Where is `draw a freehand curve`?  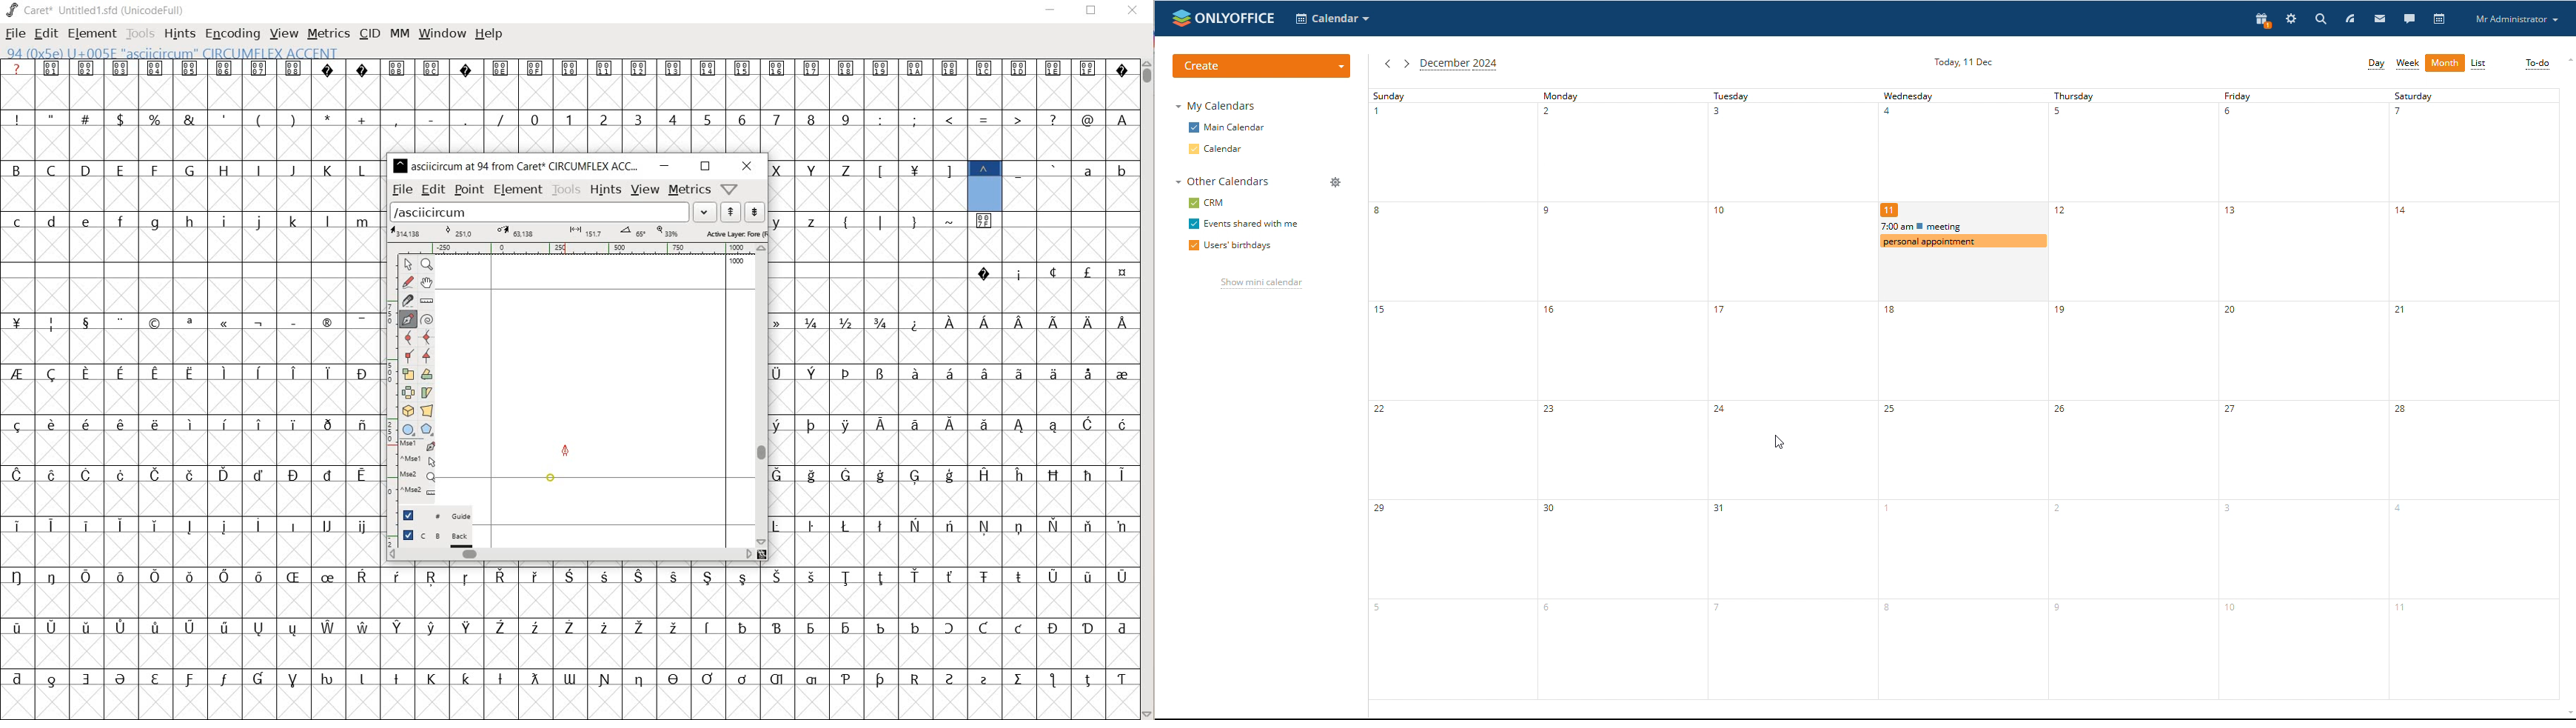 draw a freehand curve is located at coordinates (408, 282).